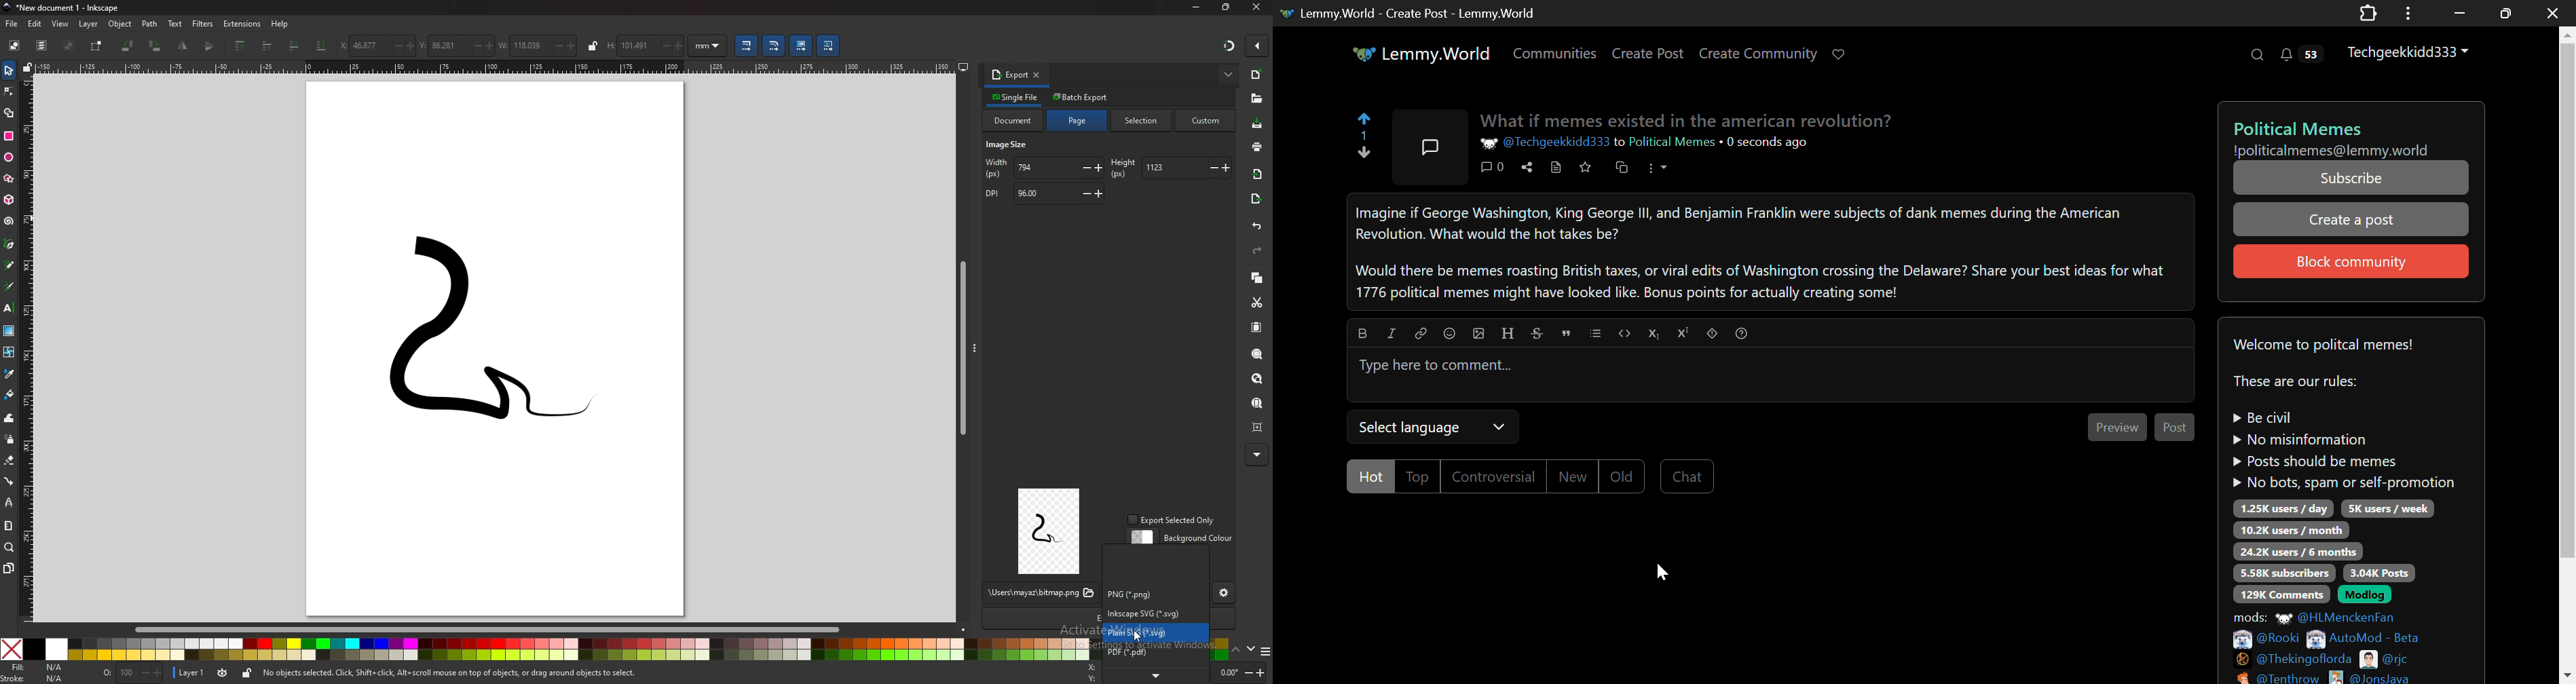  I want to click on Lemmy.World - Create Post - Lemmy.World, so click(1419, 13).